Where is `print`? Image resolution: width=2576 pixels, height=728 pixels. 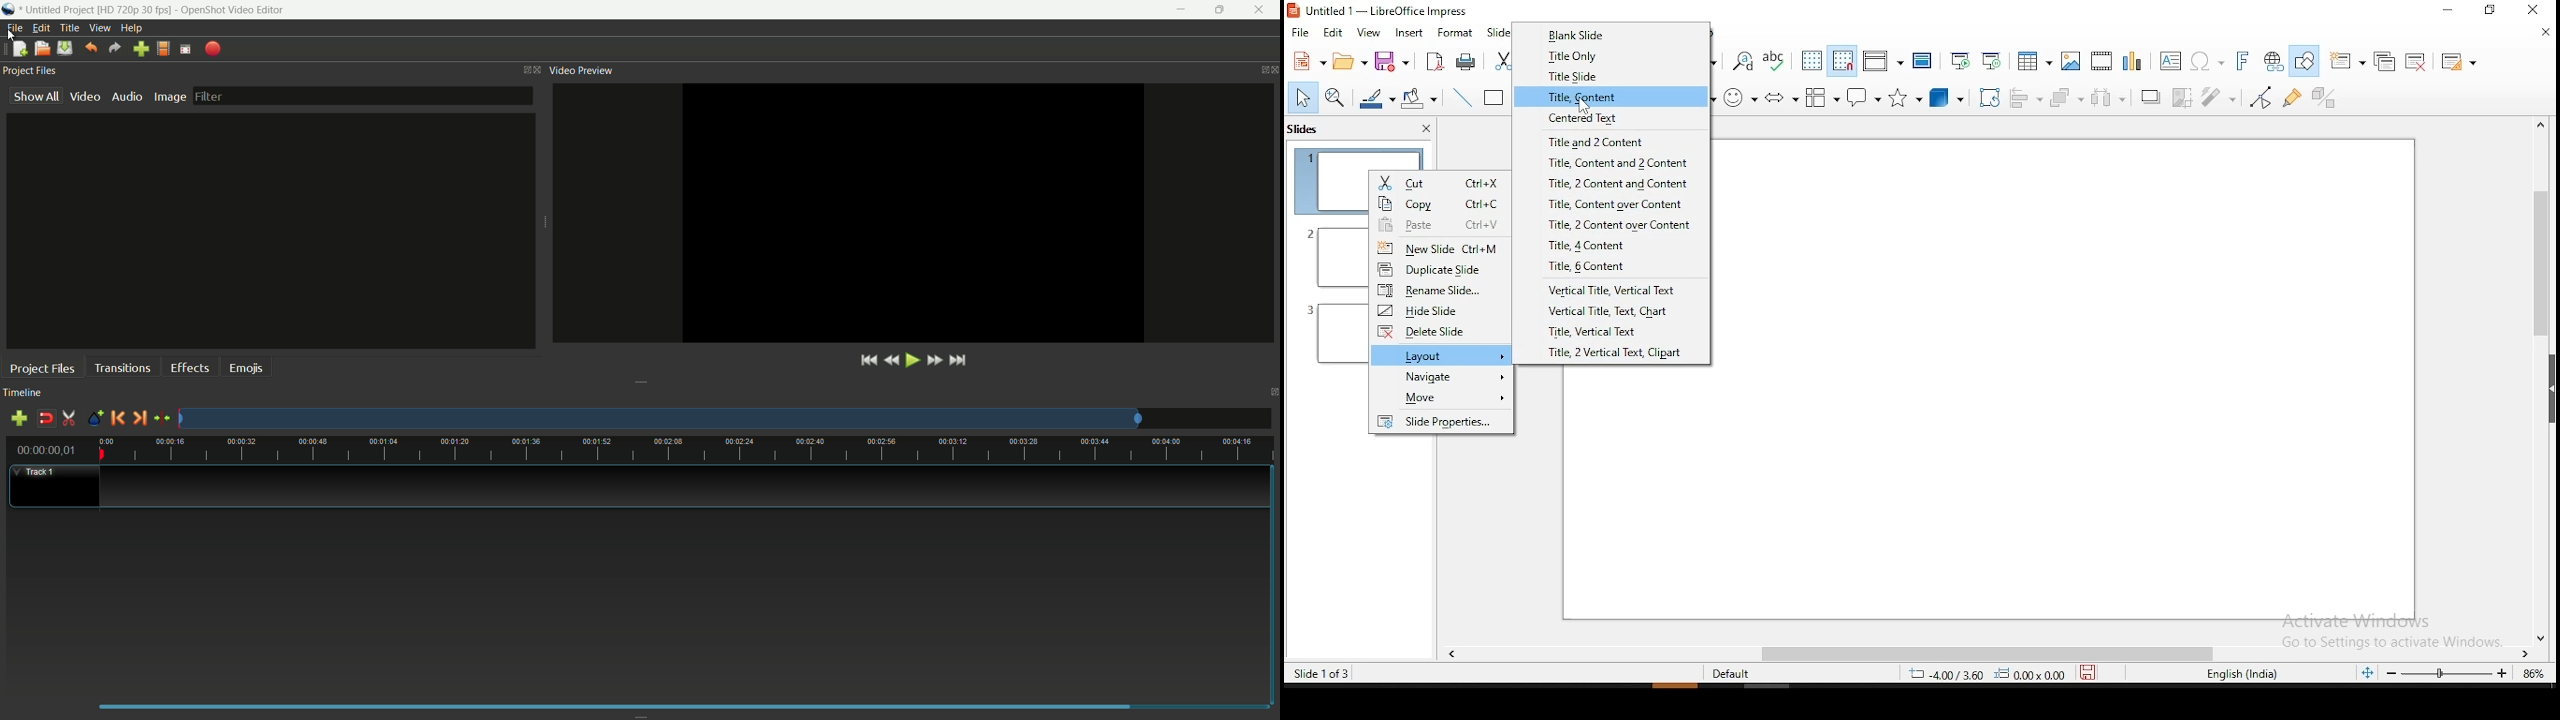 print is located at coordinates (1465, 61).